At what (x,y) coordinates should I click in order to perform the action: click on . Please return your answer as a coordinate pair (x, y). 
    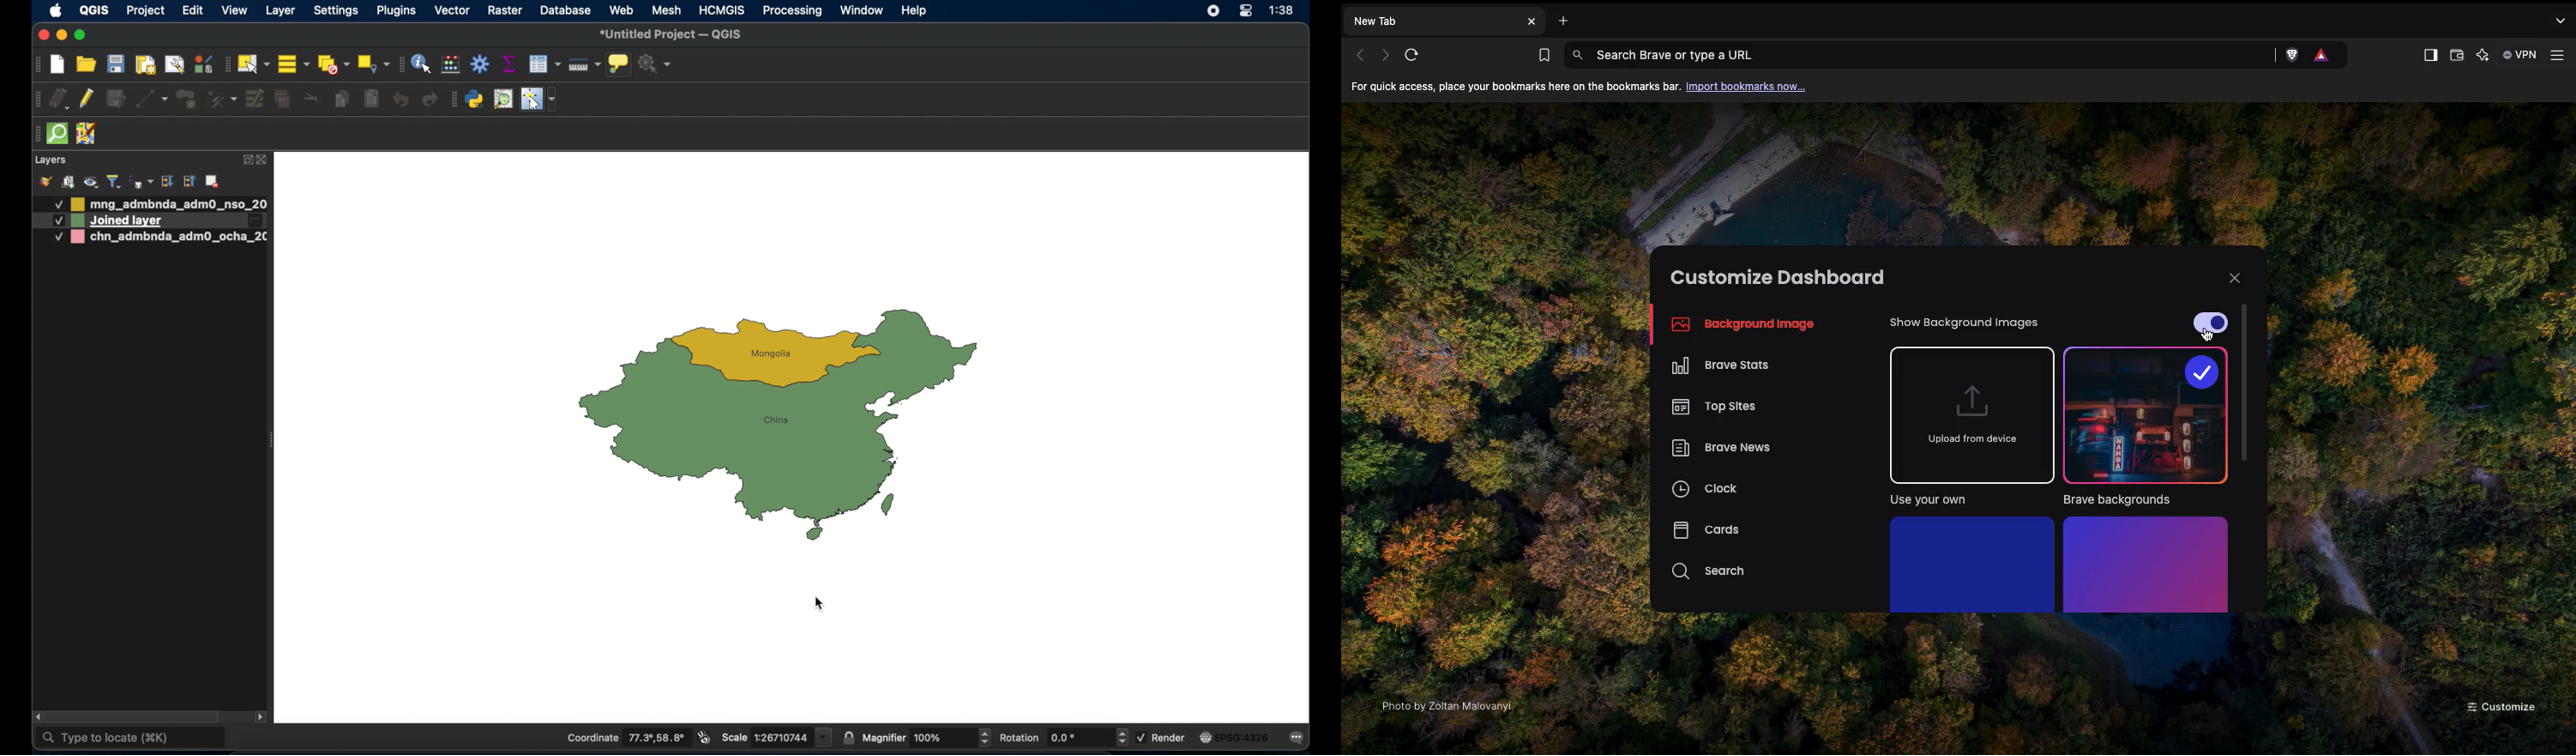
    Looking at the image, I should click on (52, 205).